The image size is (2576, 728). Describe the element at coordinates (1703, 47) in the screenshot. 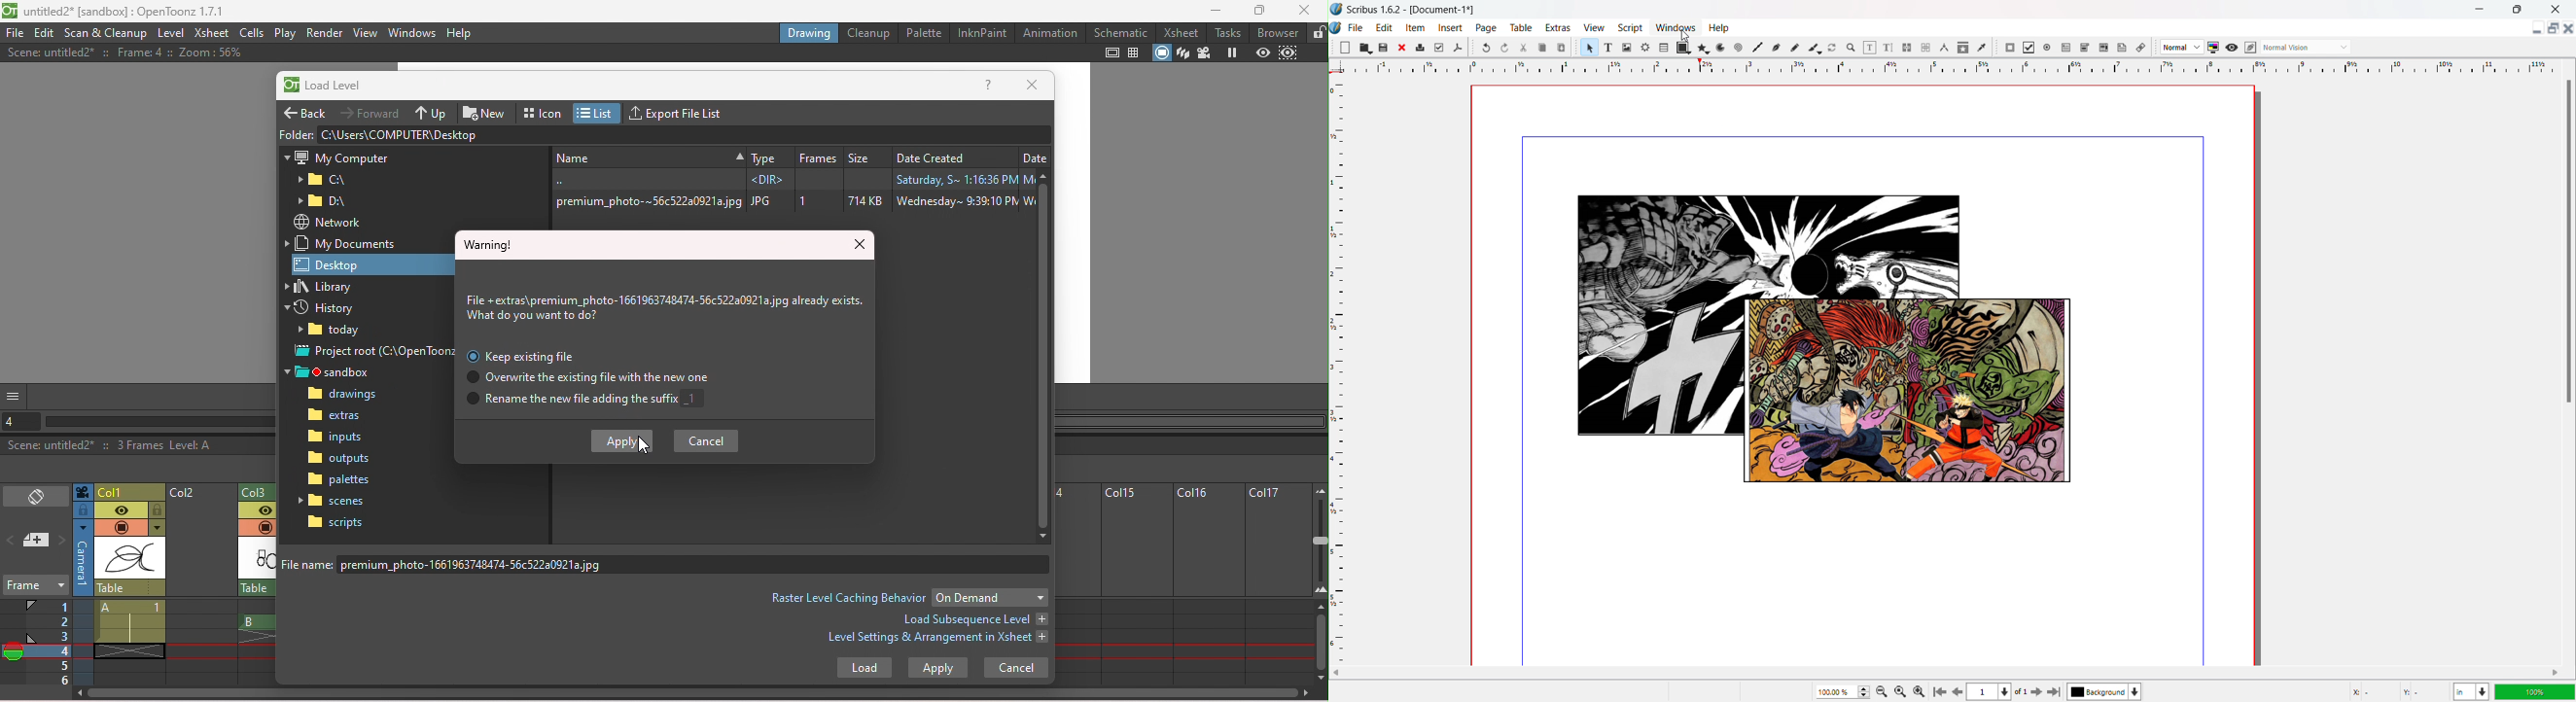

I see `polygon` at that location.